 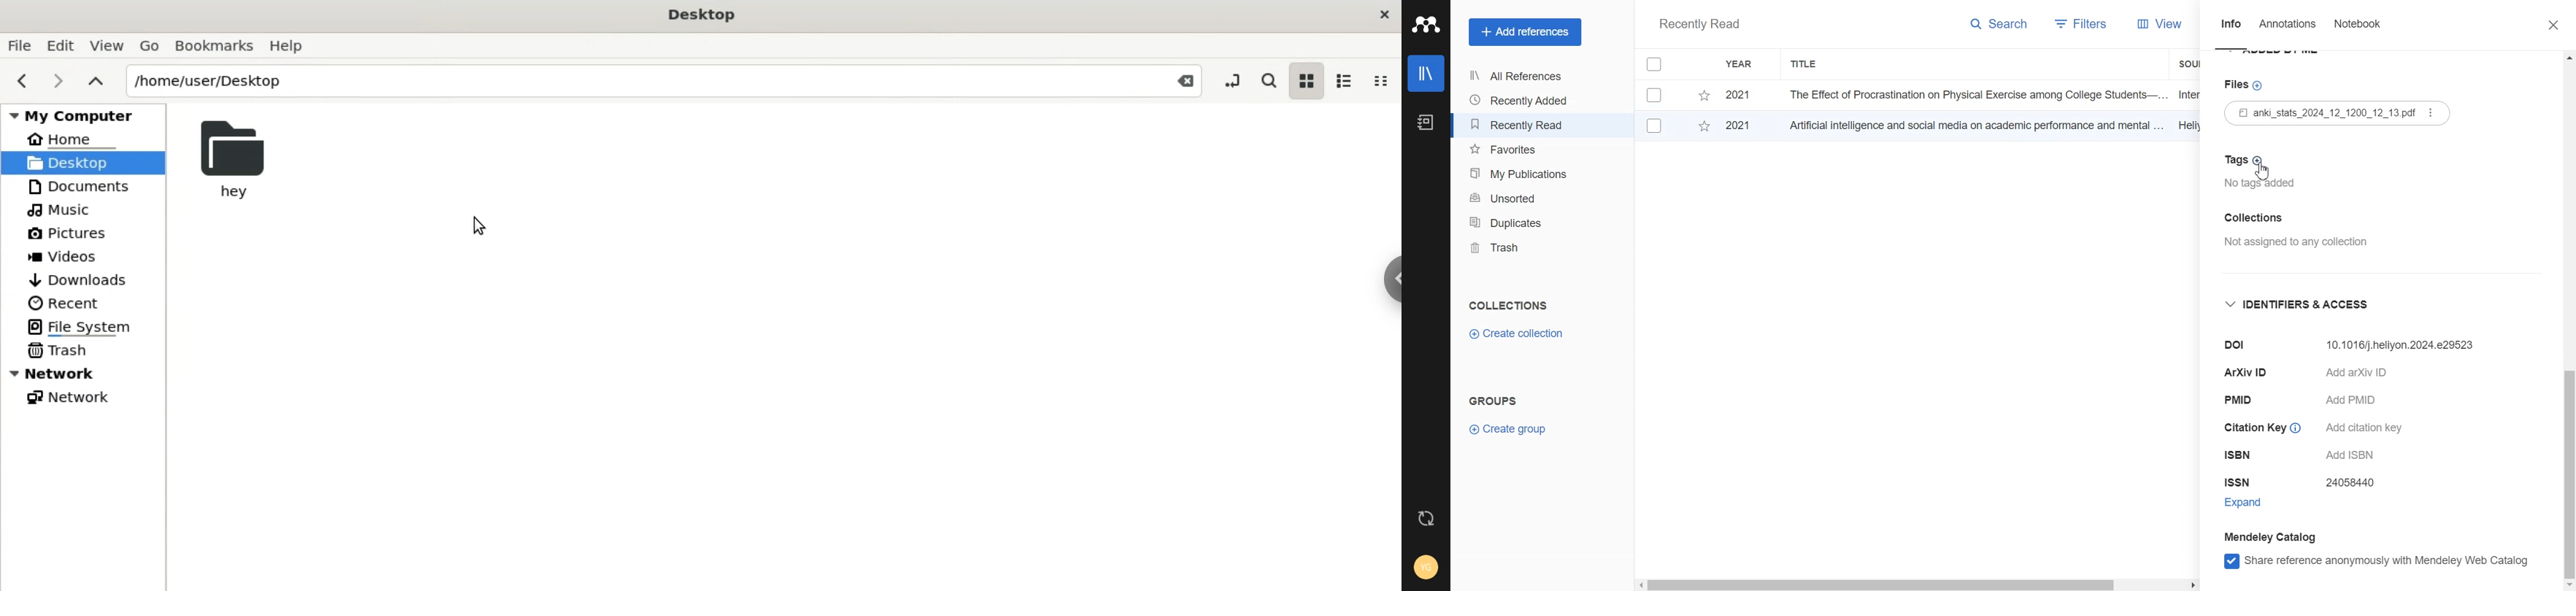 I want to click on Recently Read, so click(x=1521, y=125).